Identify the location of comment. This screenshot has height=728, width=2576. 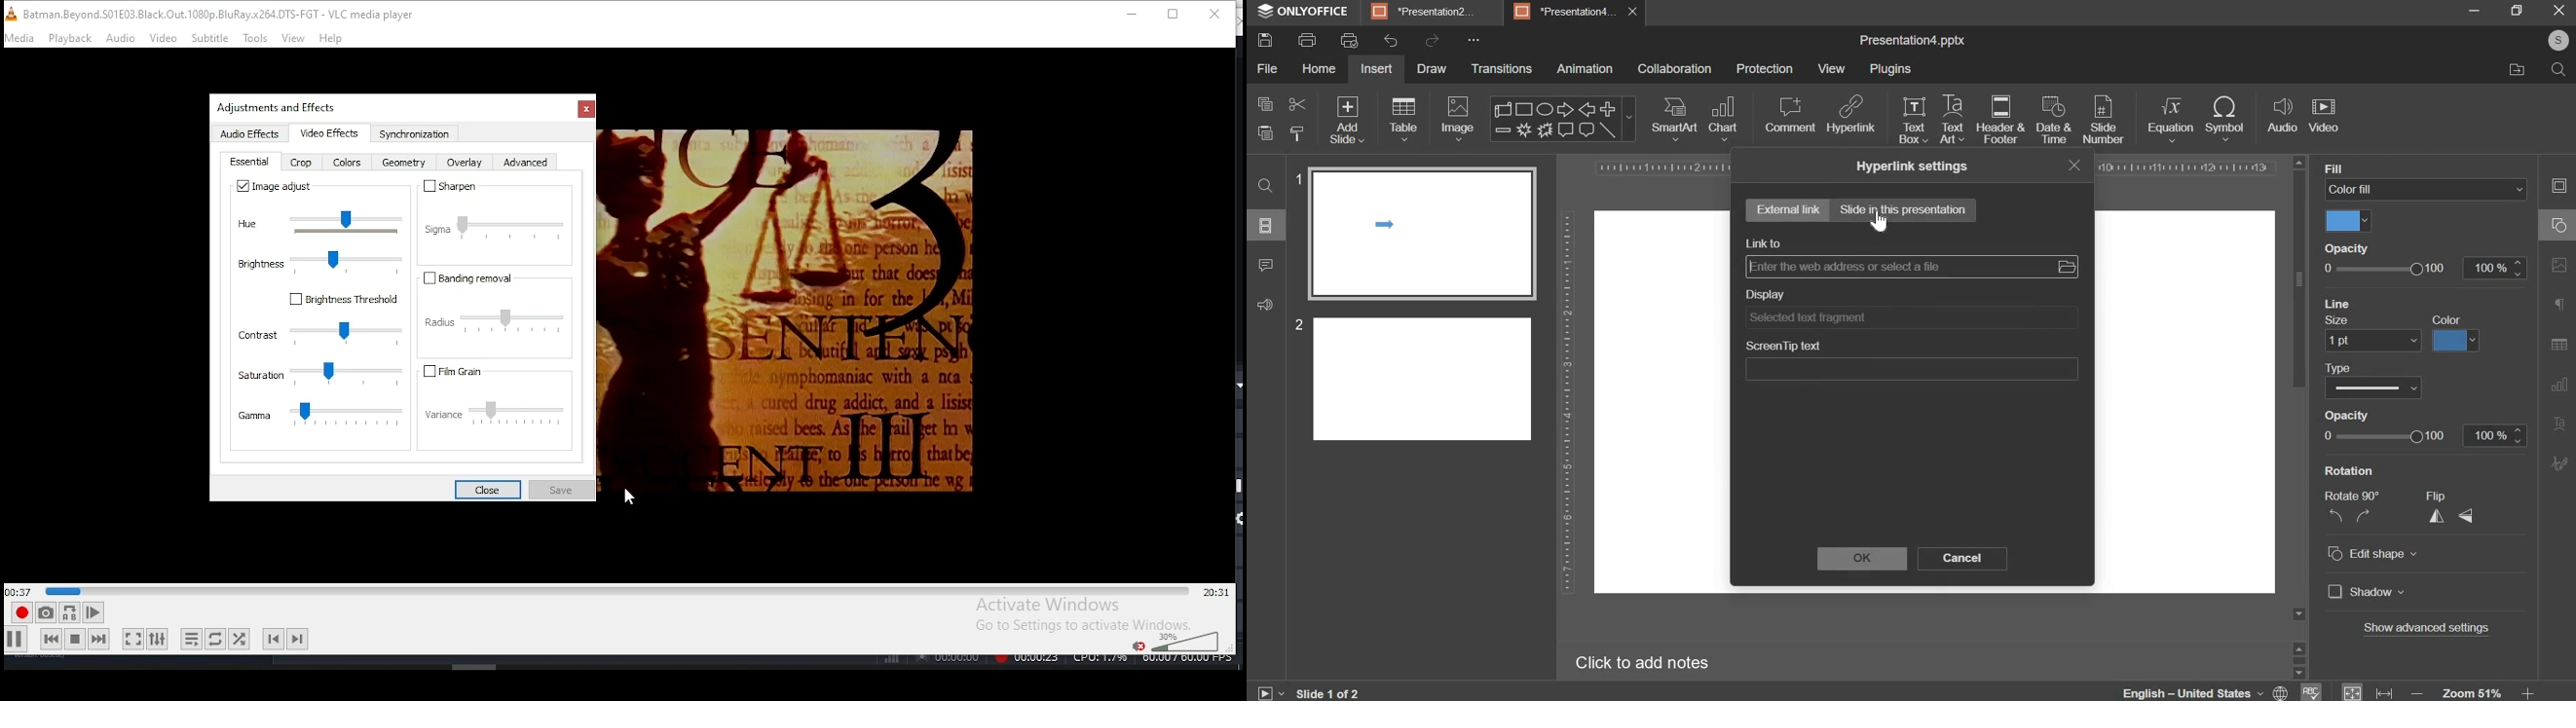
(1267, 271).